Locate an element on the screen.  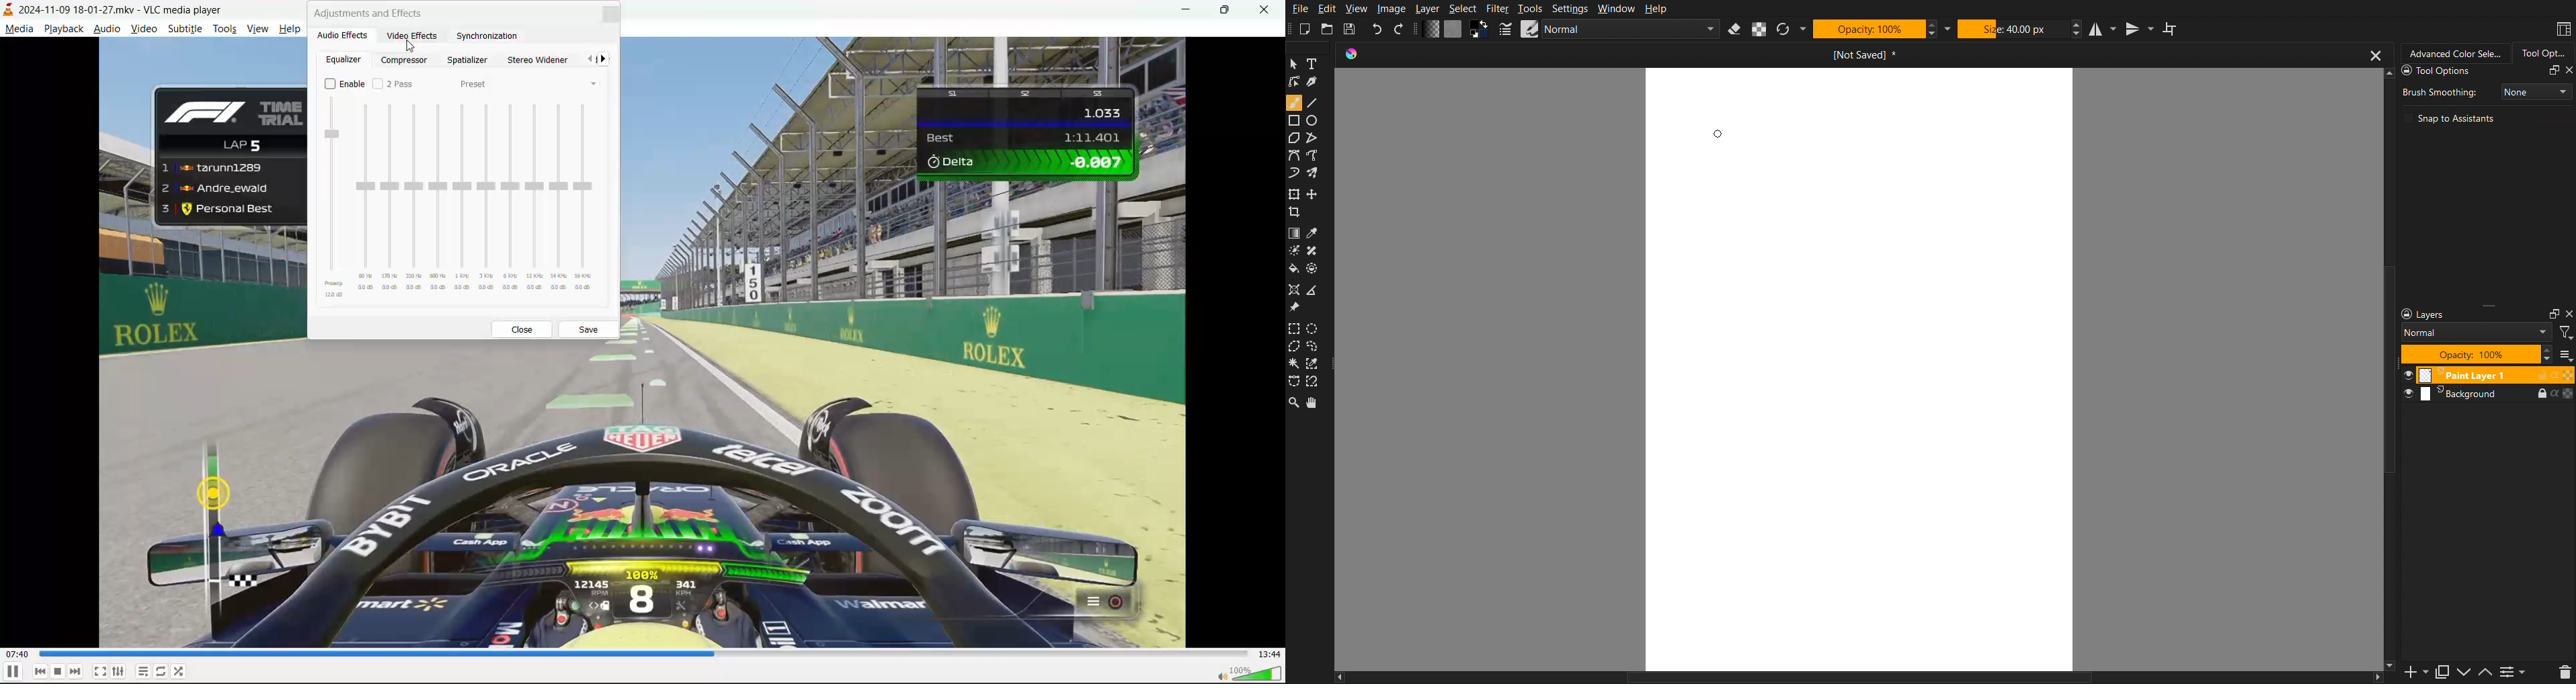
close is located at coordinates (525, 330).